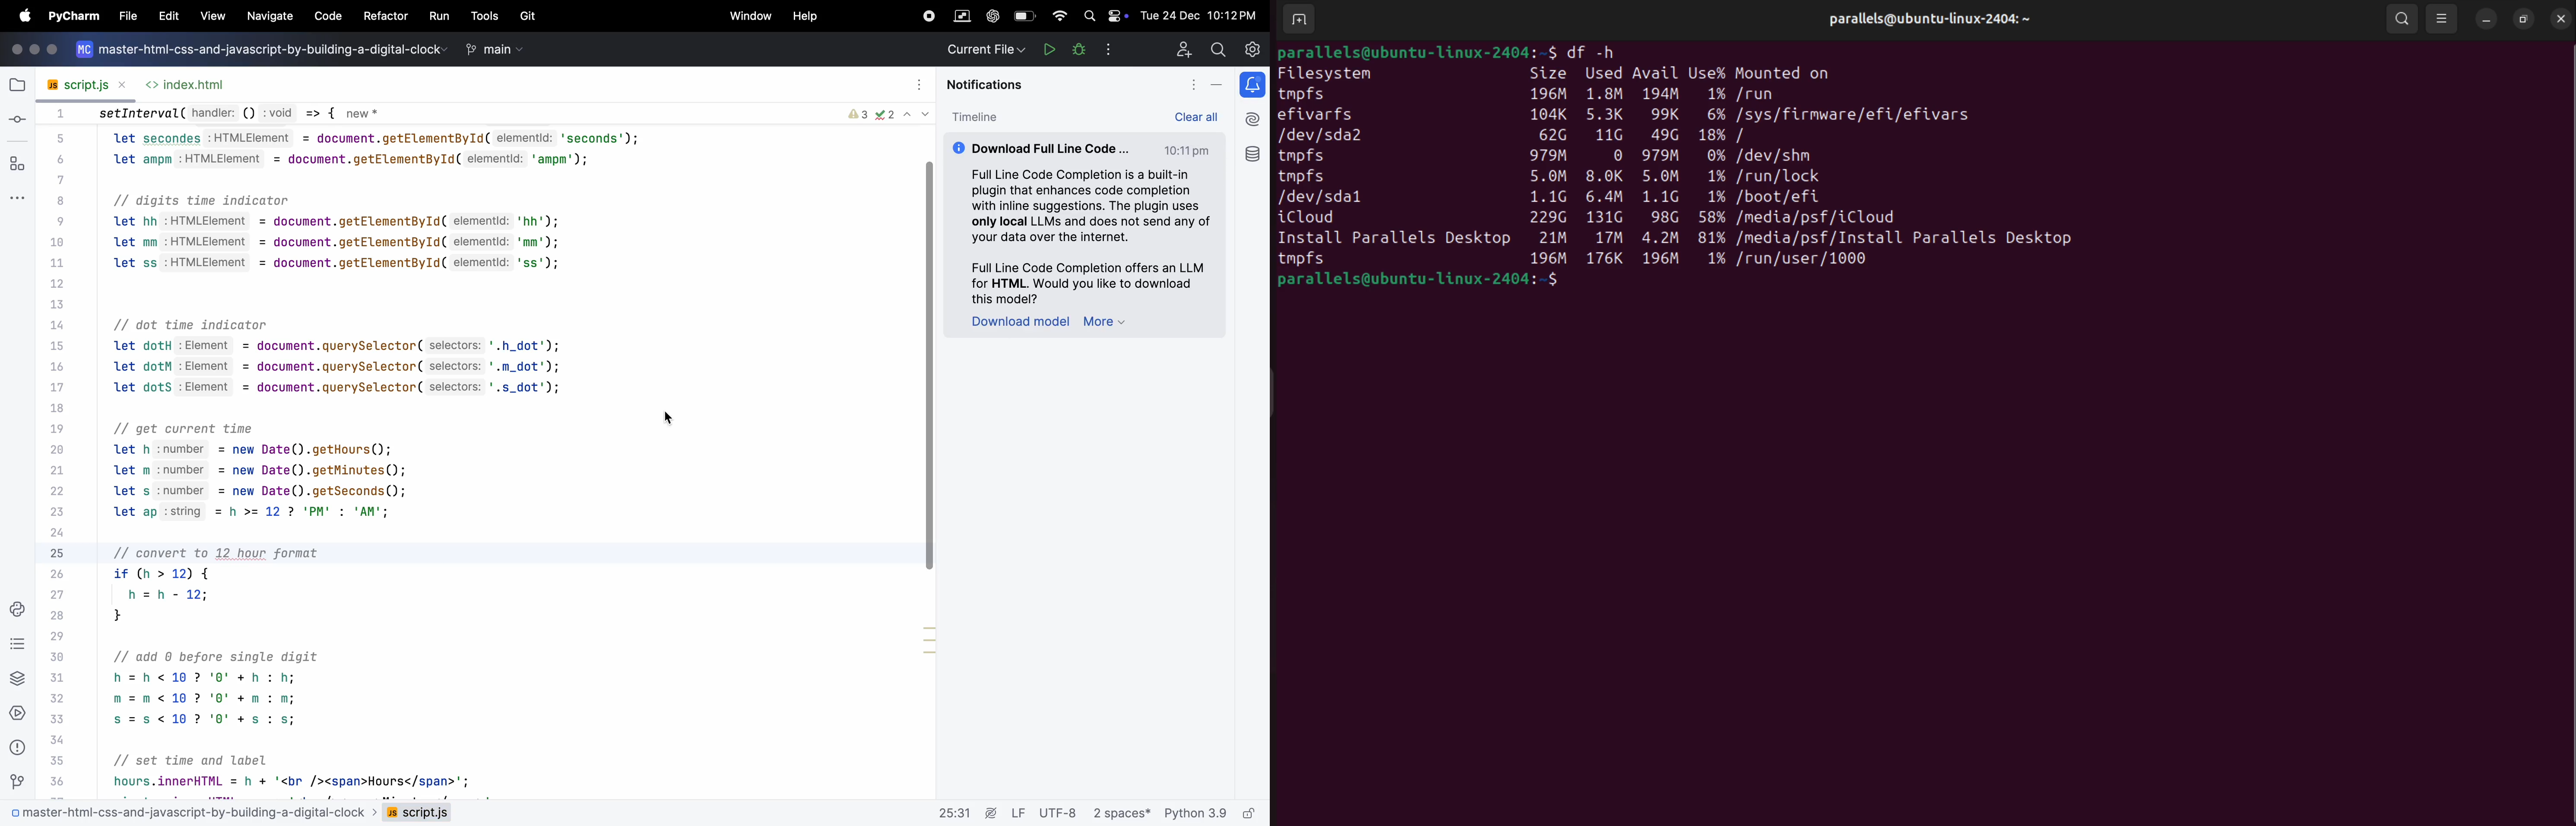  What do you see at coordinates (441, 16) in the screenshot?
I see `run` at bounding box center [441, 16].